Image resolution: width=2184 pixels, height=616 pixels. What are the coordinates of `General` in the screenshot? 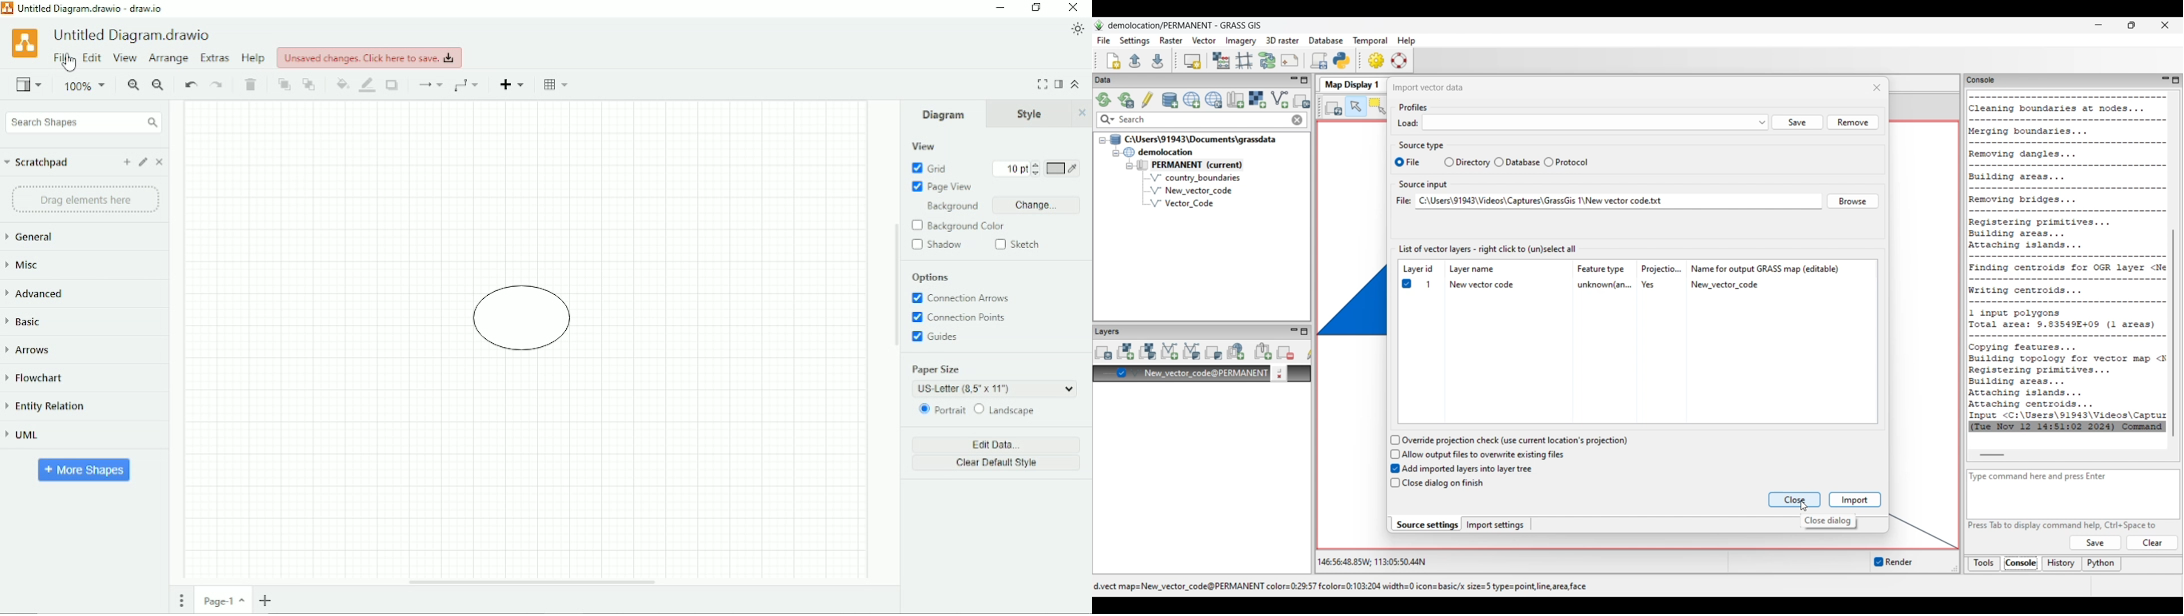 It's located at (31, 237).